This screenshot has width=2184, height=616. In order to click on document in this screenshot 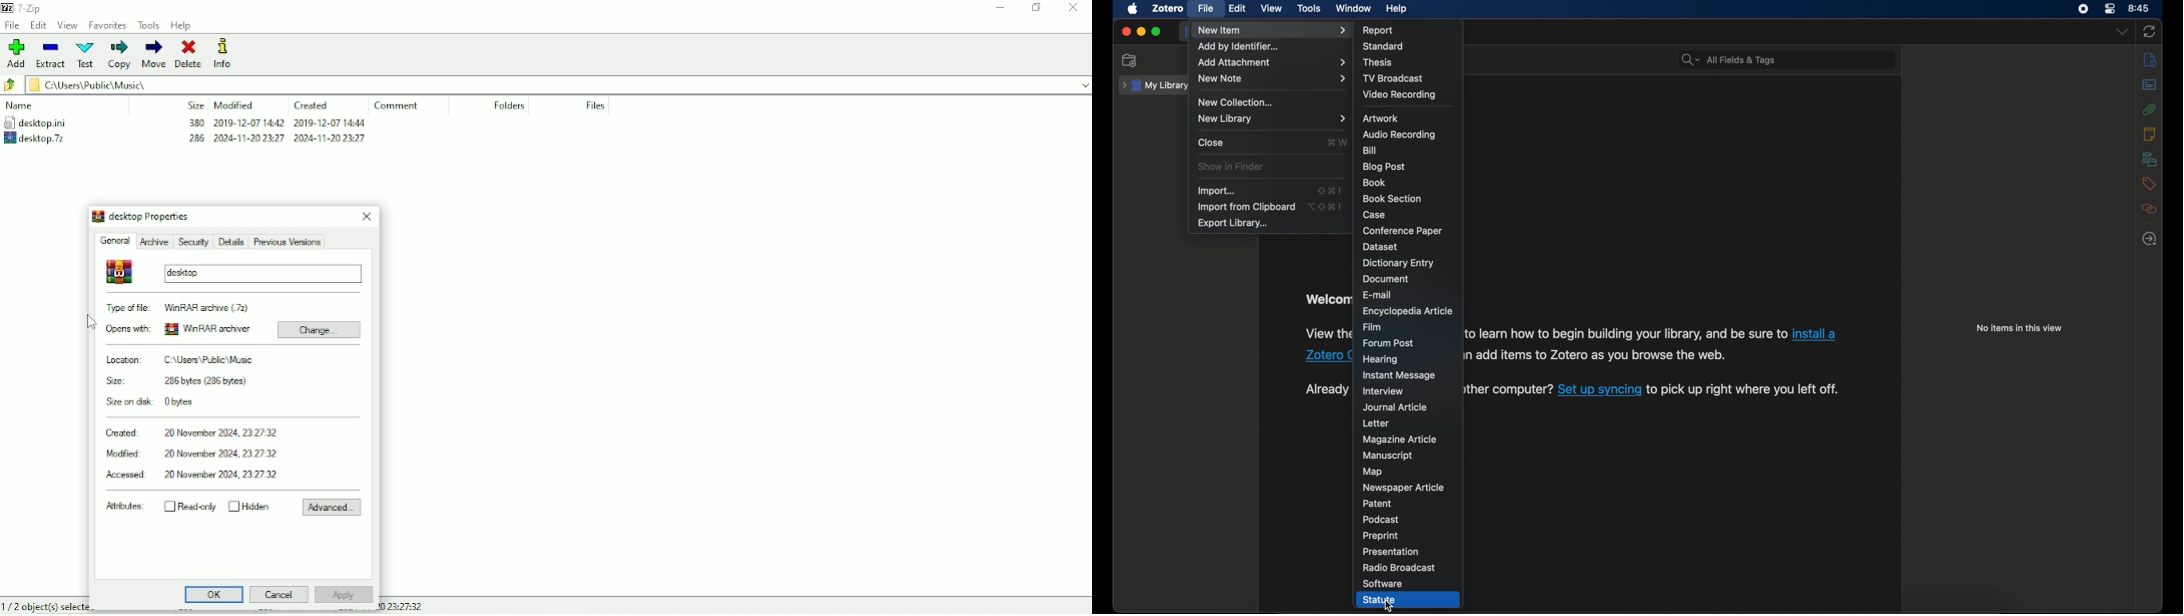, I will do `click(1386, 279)`.